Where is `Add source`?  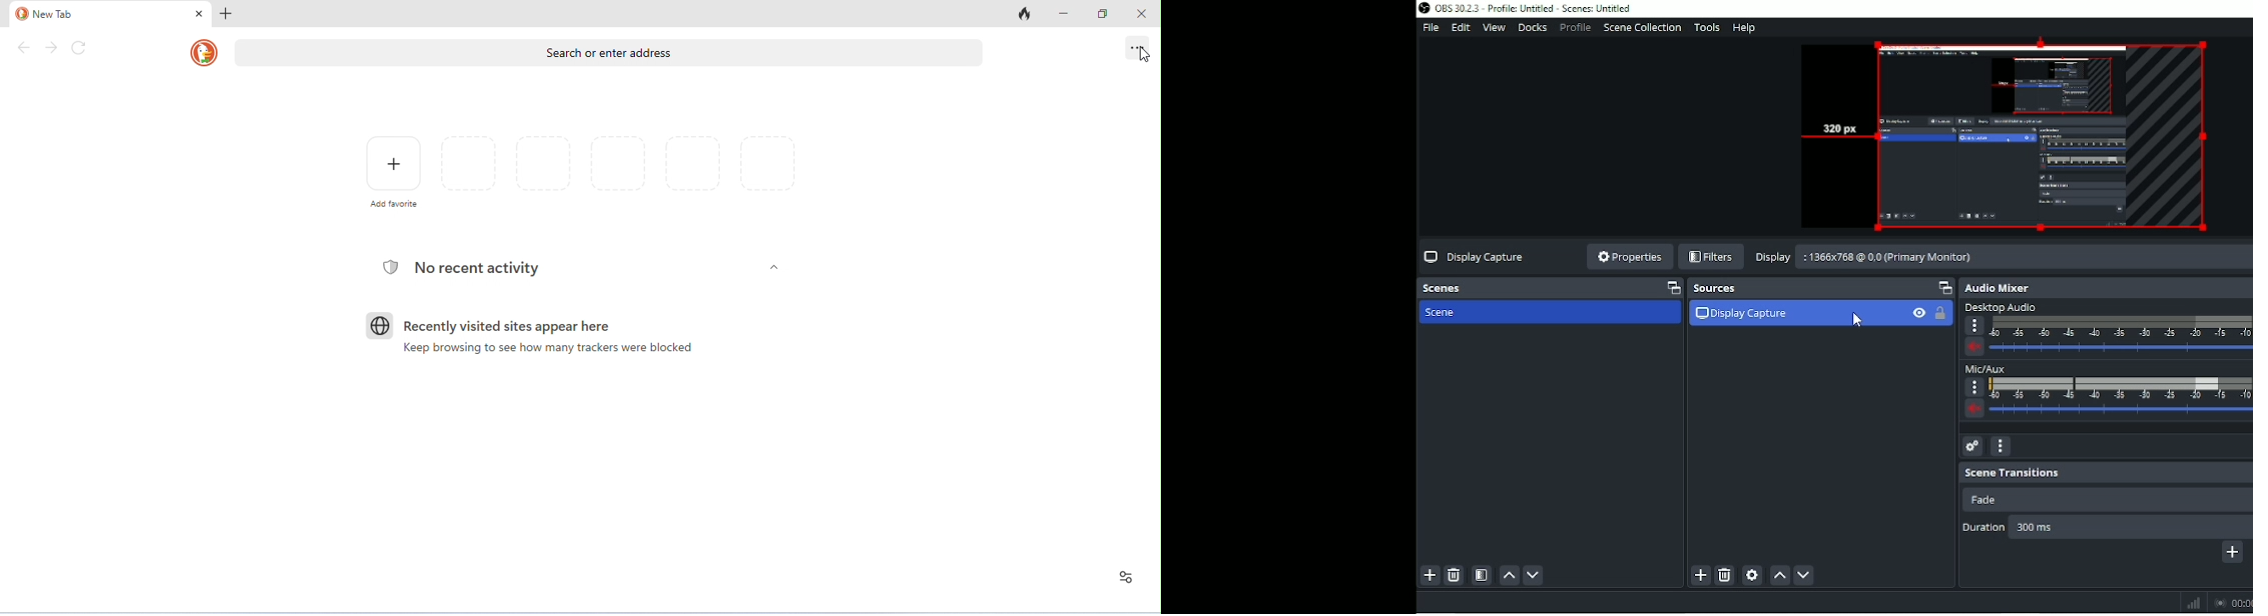
Add source is located at coordinates (1700, 576).